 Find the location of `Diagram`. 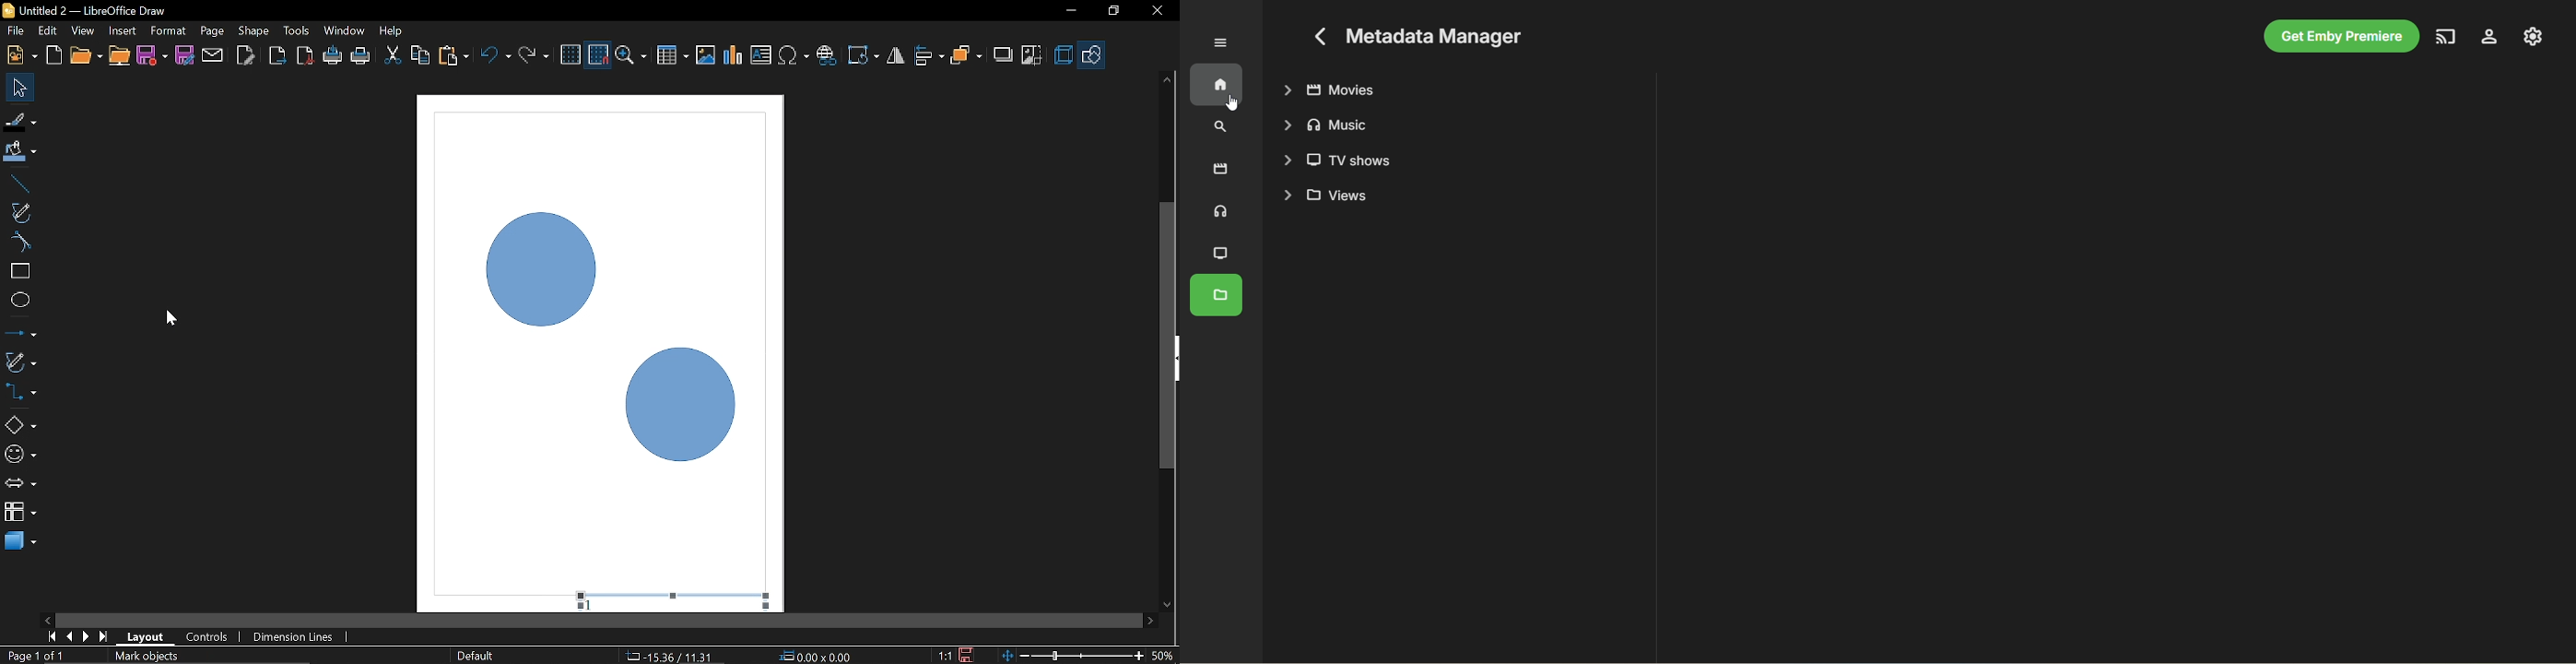

Diagram is located at coordinates (603, 333).